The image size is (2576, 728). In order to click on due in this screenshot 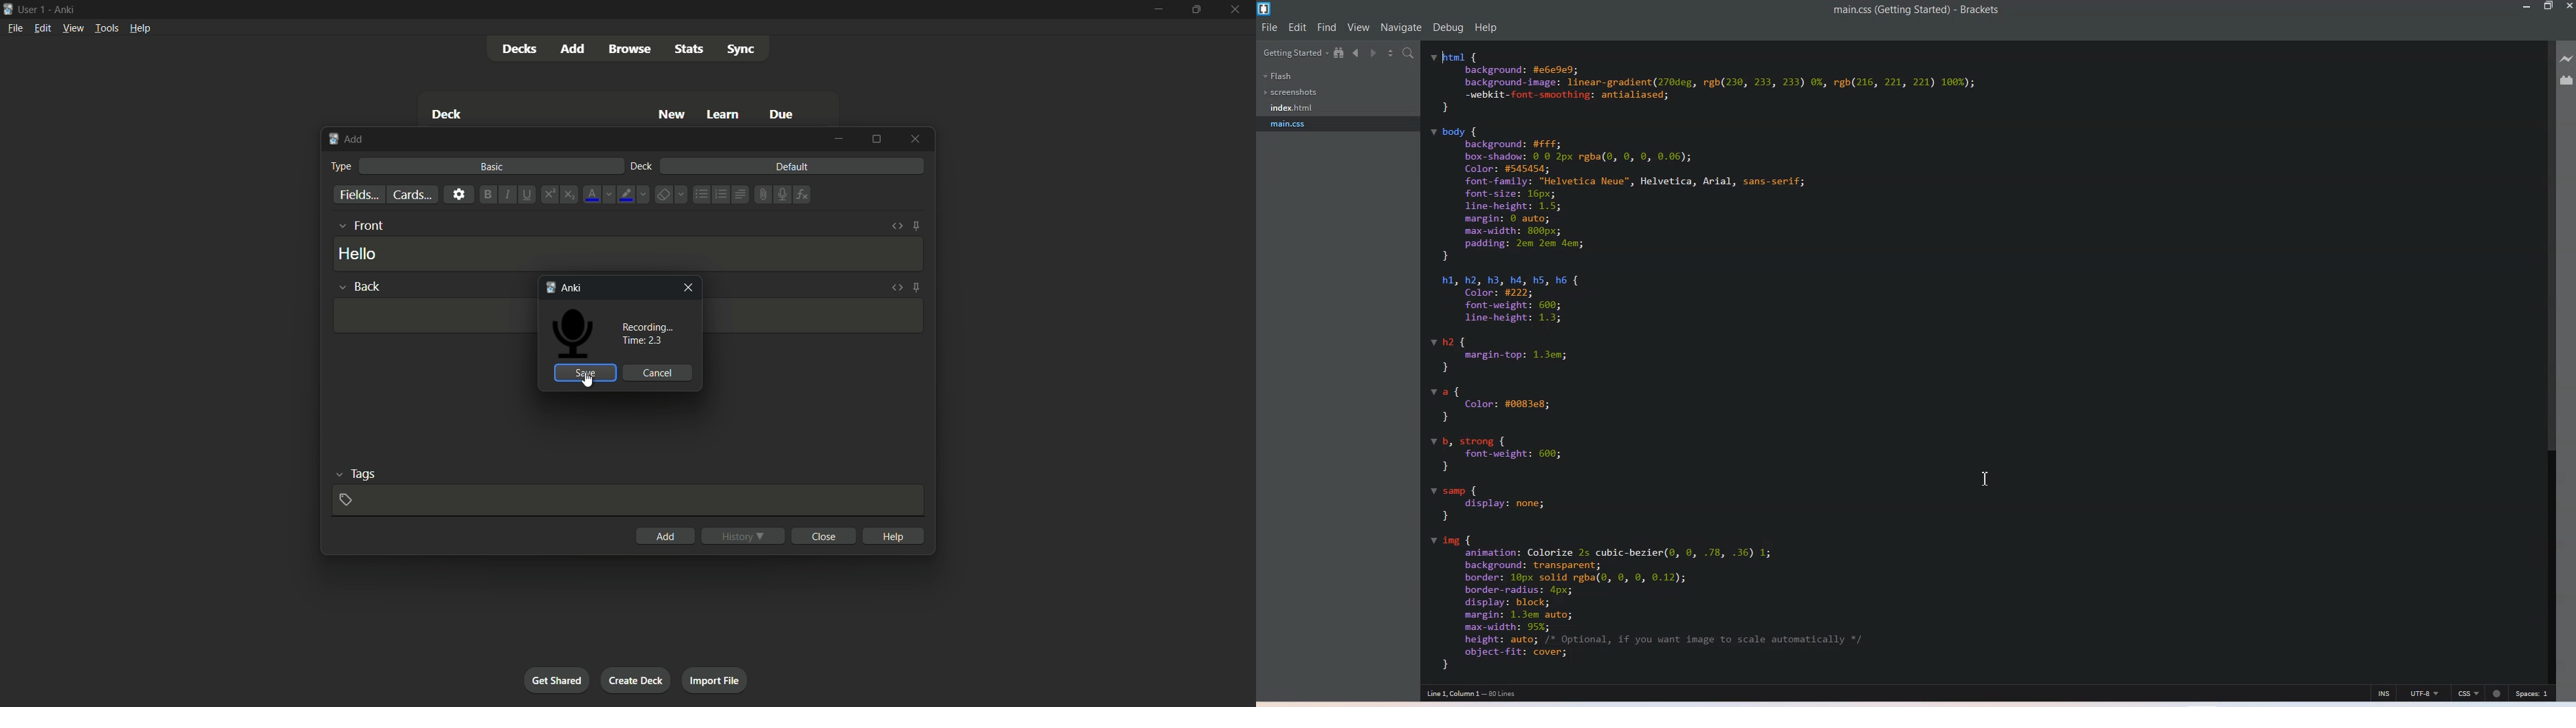, I will do `click(783, 113)`.